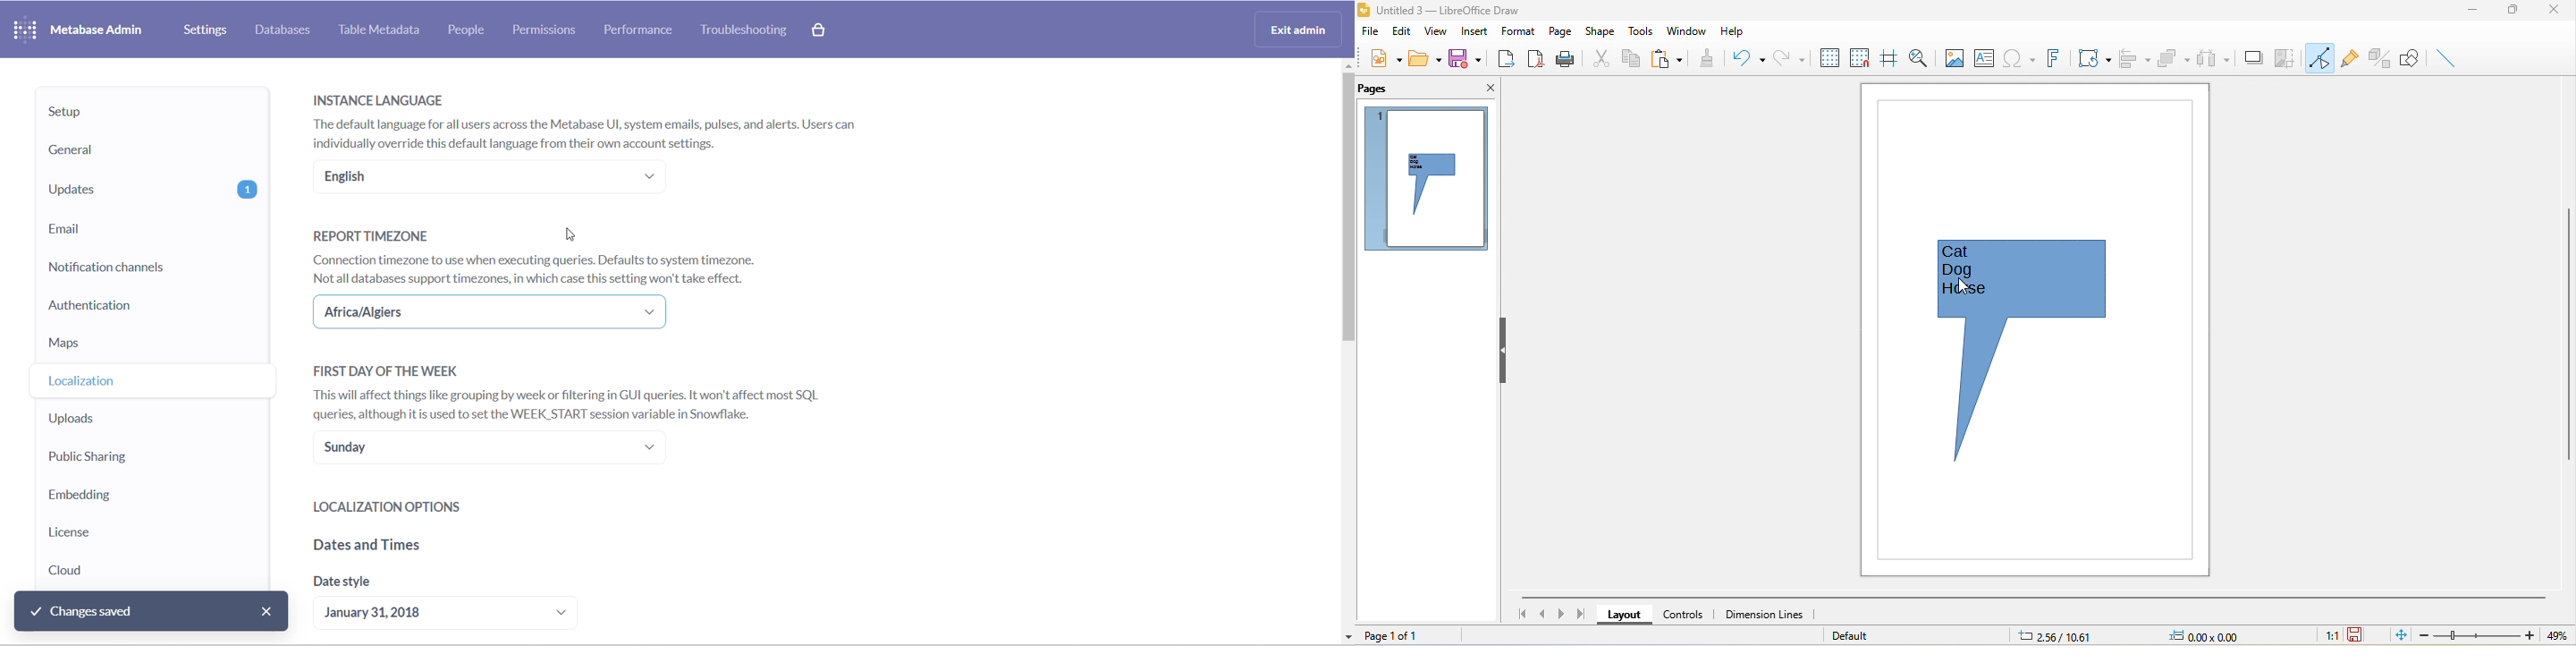  Describe the element at coordinates (2019, 57) in the screenshot. I see `special character` at that location.